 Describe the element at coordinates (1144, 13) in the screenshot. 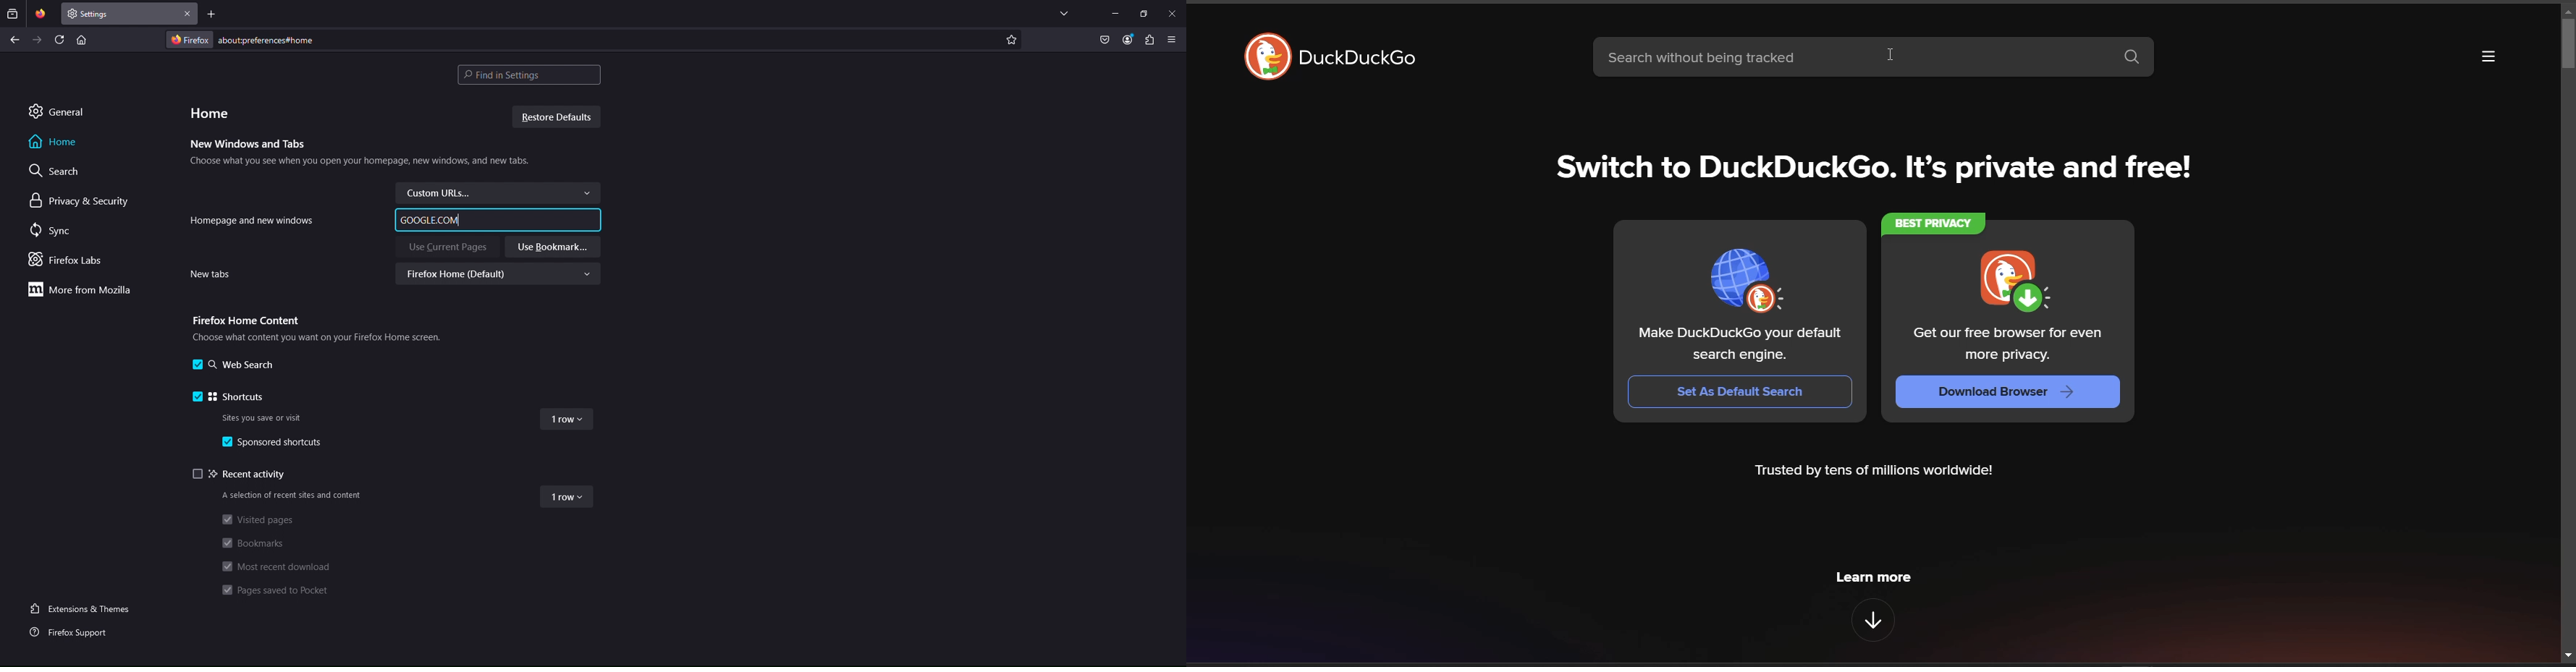

I see `Maximize` at that location.